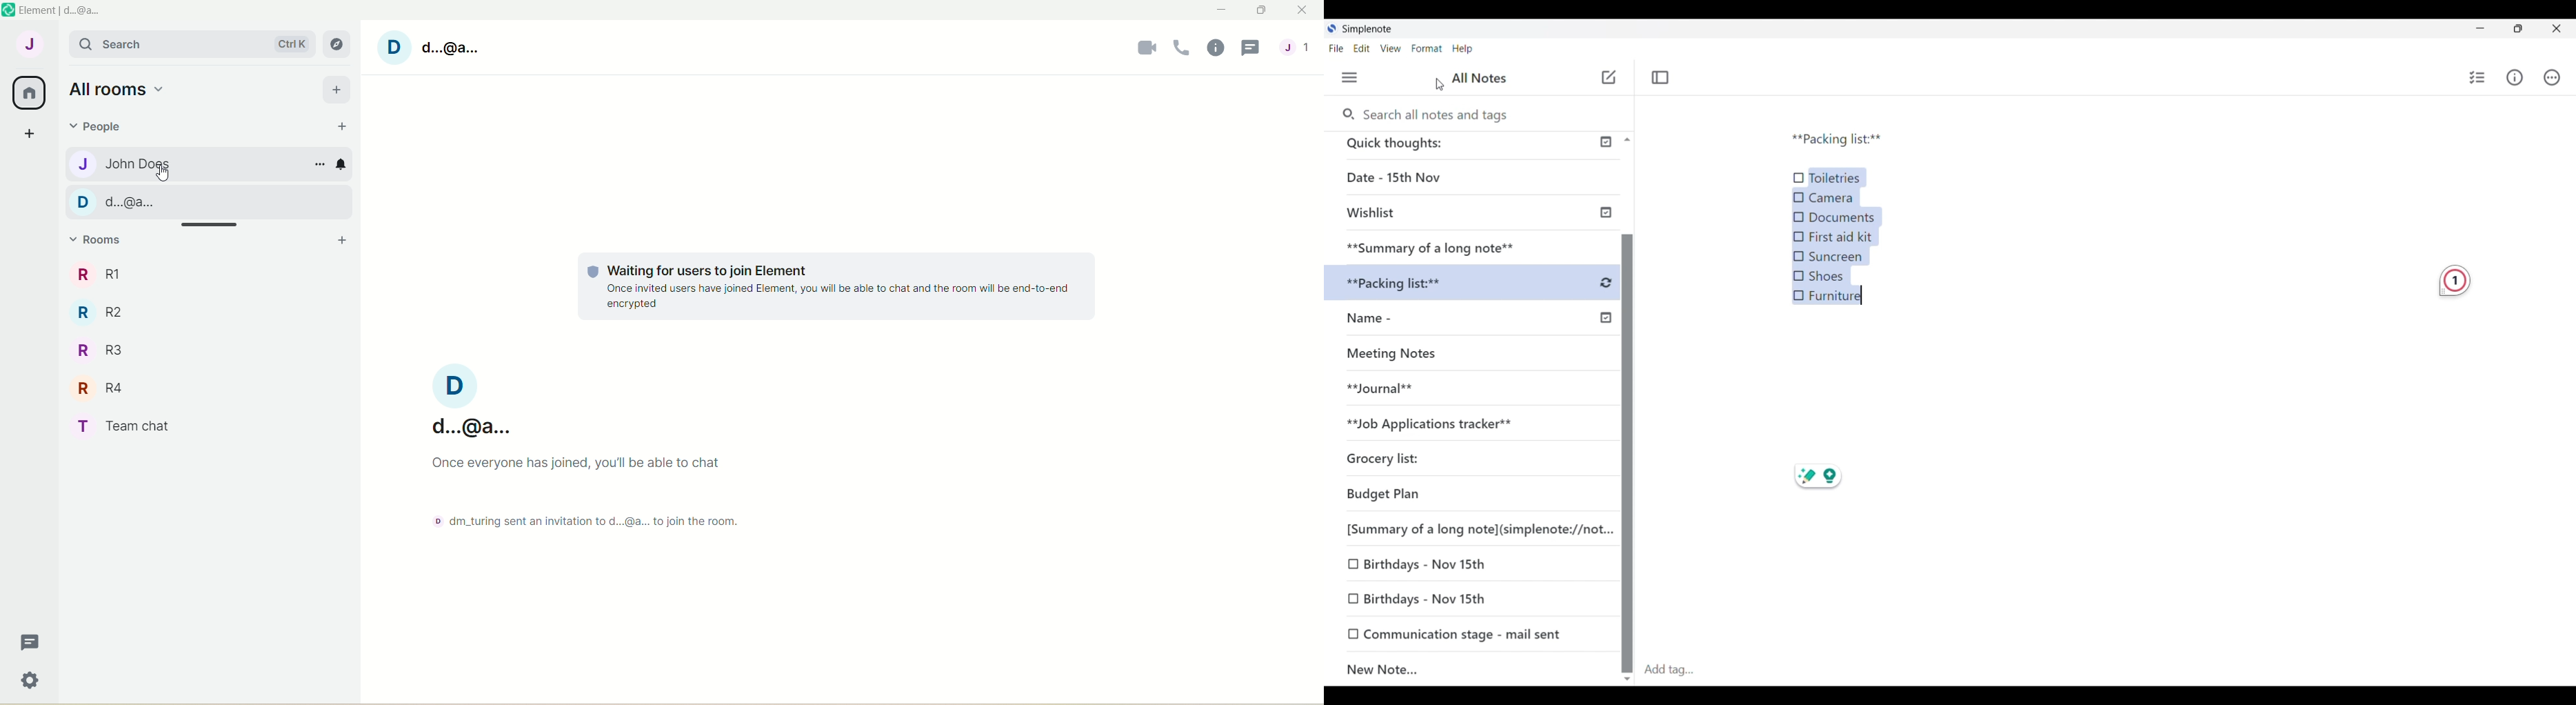 The width and height of the screenshot is (2576, 728). Describe the element at coordinates (578, 461) in the screenshot. I see `Once everyone has joined, you'll able to chat` at that location.